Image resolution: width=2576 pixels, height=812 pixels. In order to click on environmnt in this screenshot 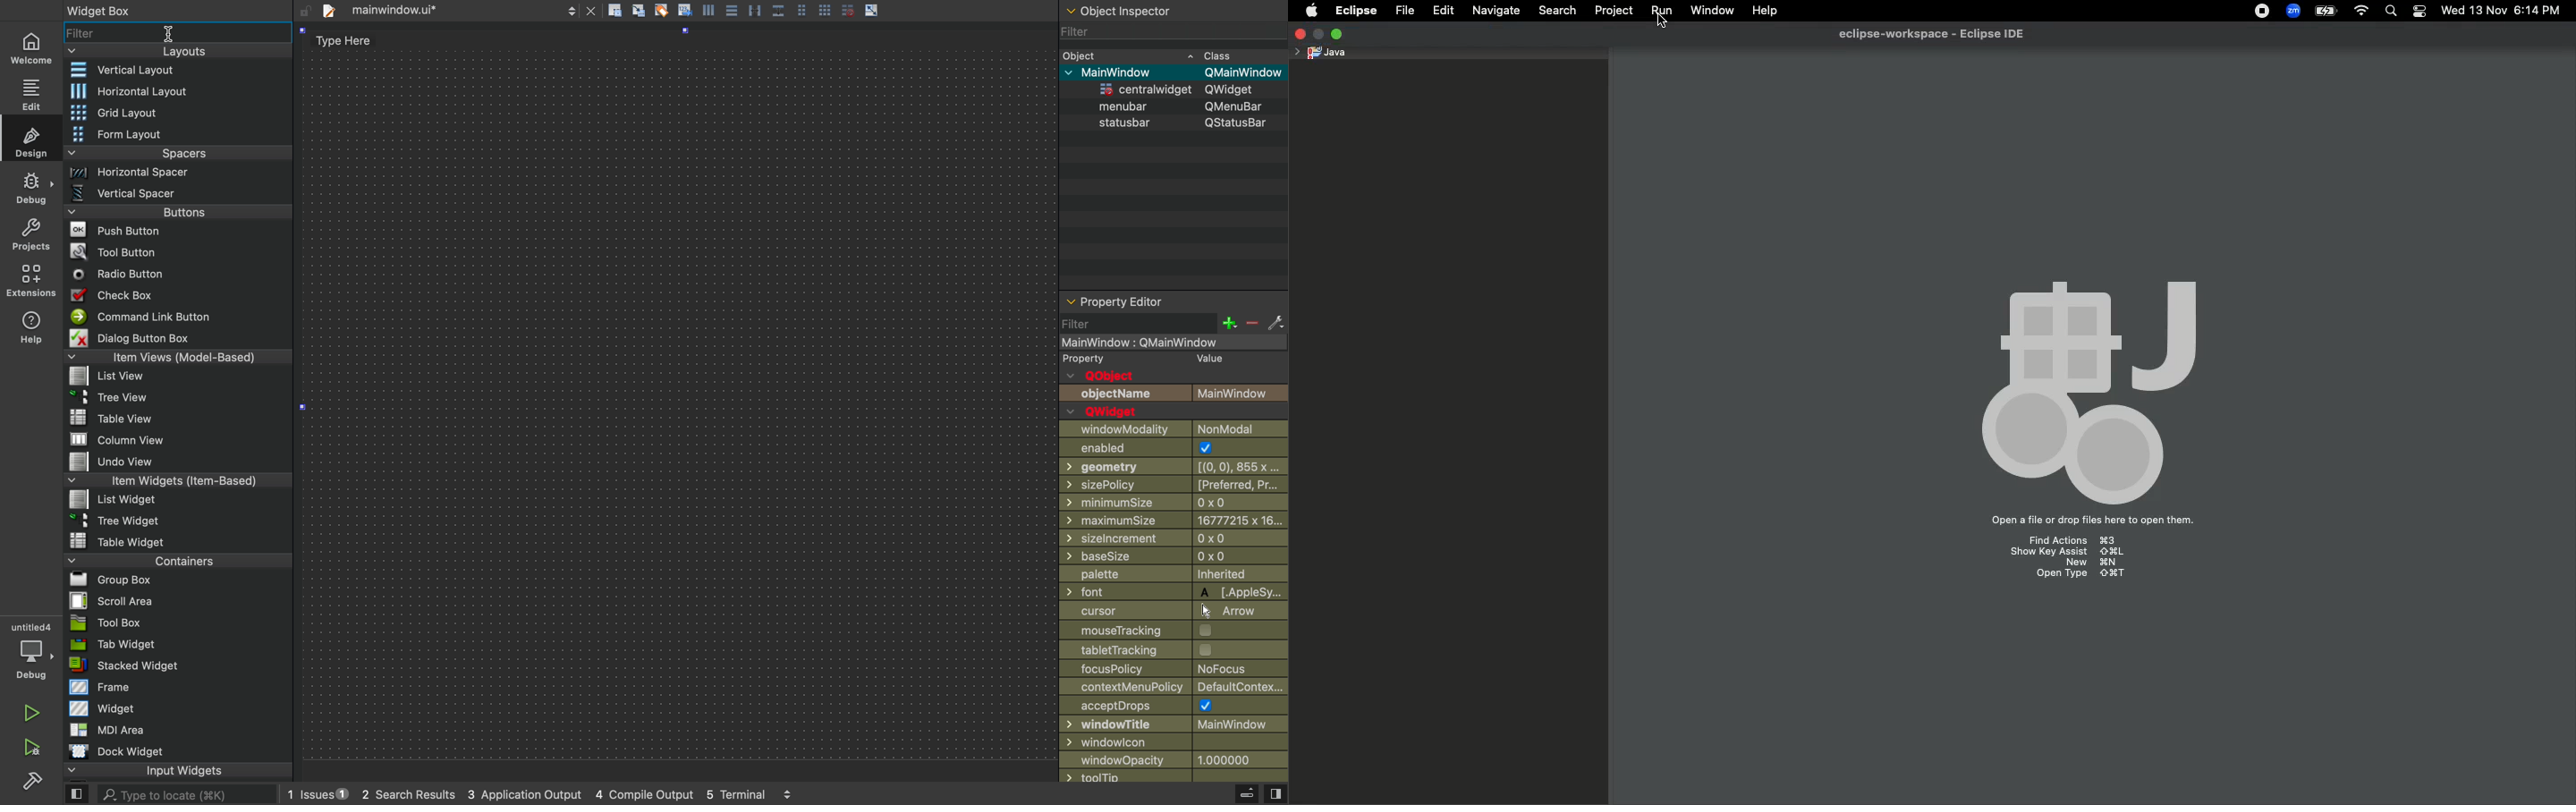, I will do `click(30, 280)`.